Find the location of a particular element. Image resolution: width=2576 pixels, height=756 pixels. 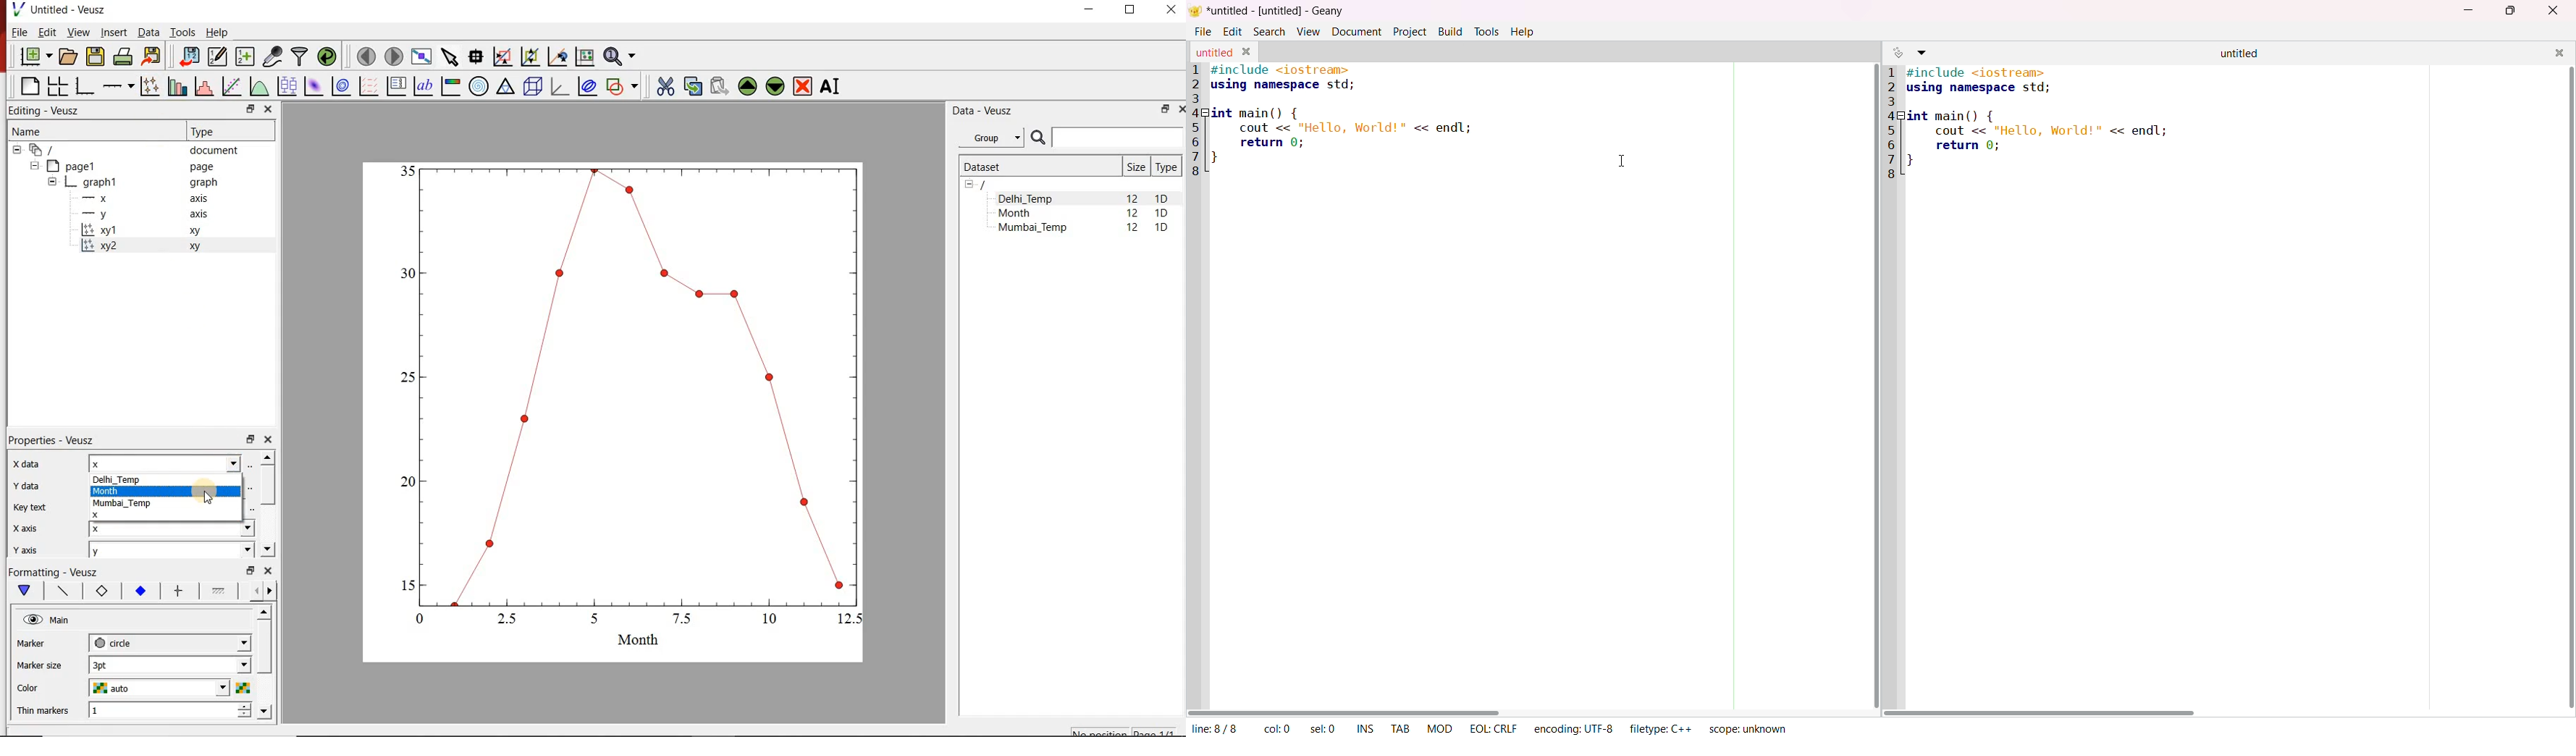

close is located at coordinates (2557, 54).